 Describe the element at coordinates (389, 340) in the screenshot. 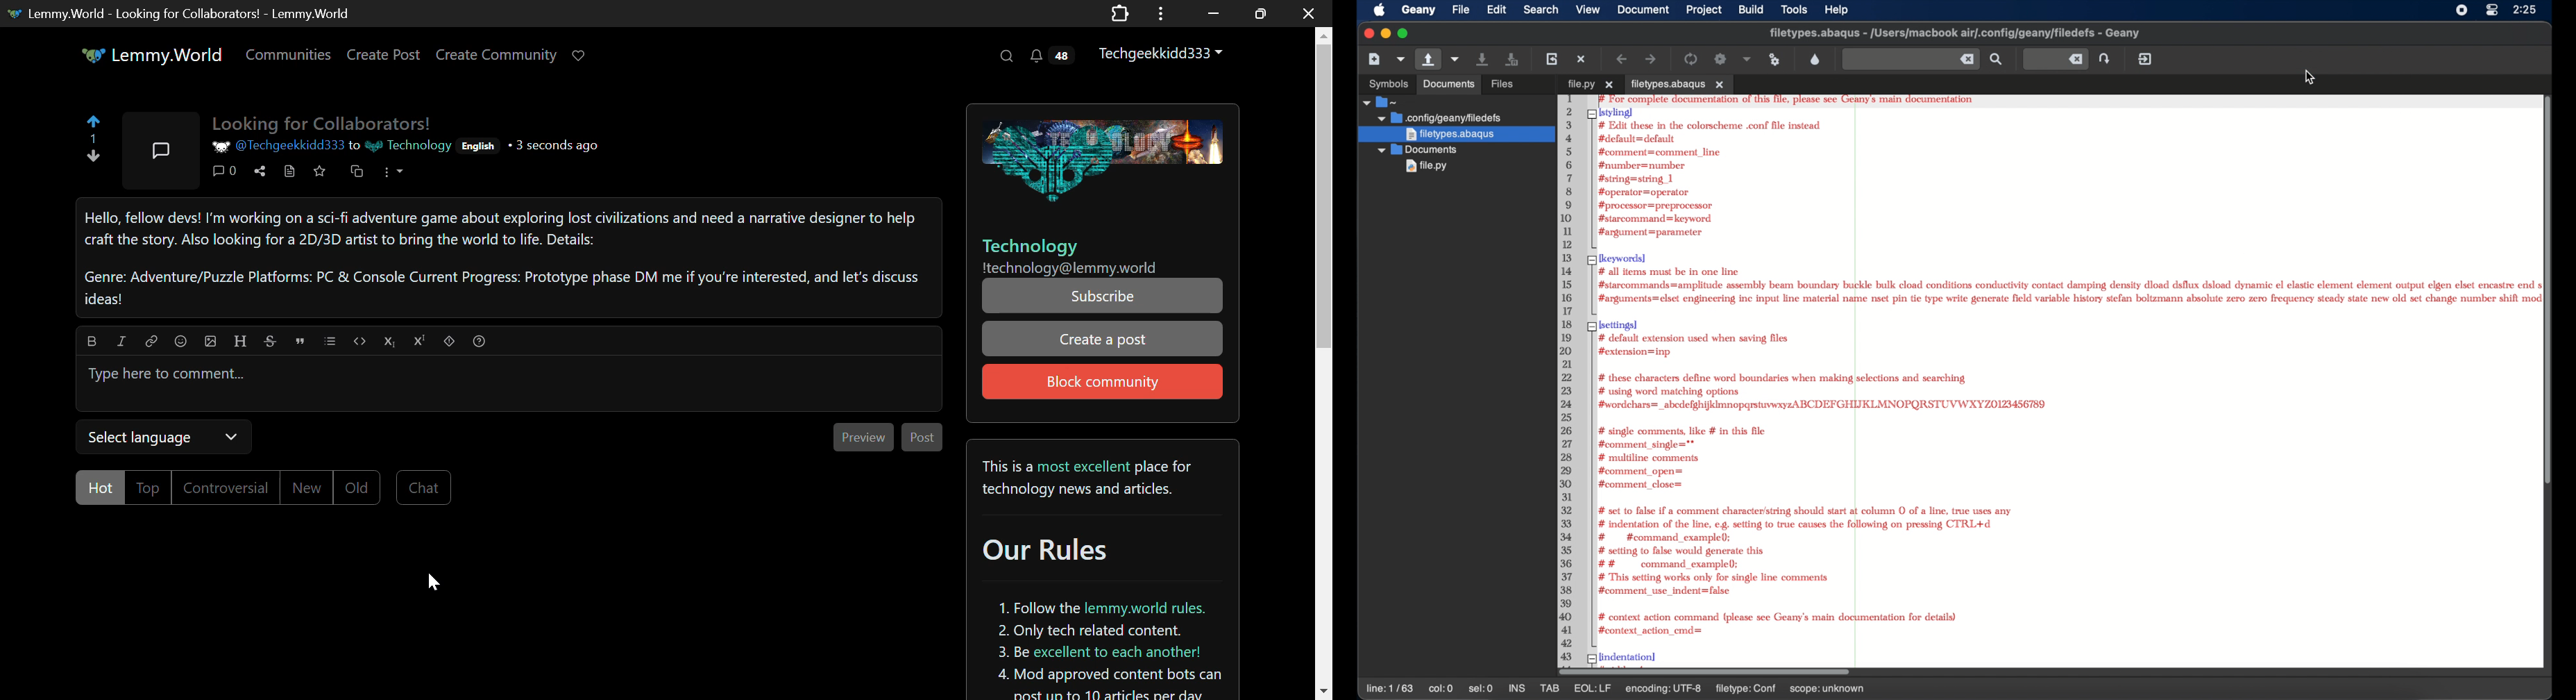

I see `subscript` at that location.